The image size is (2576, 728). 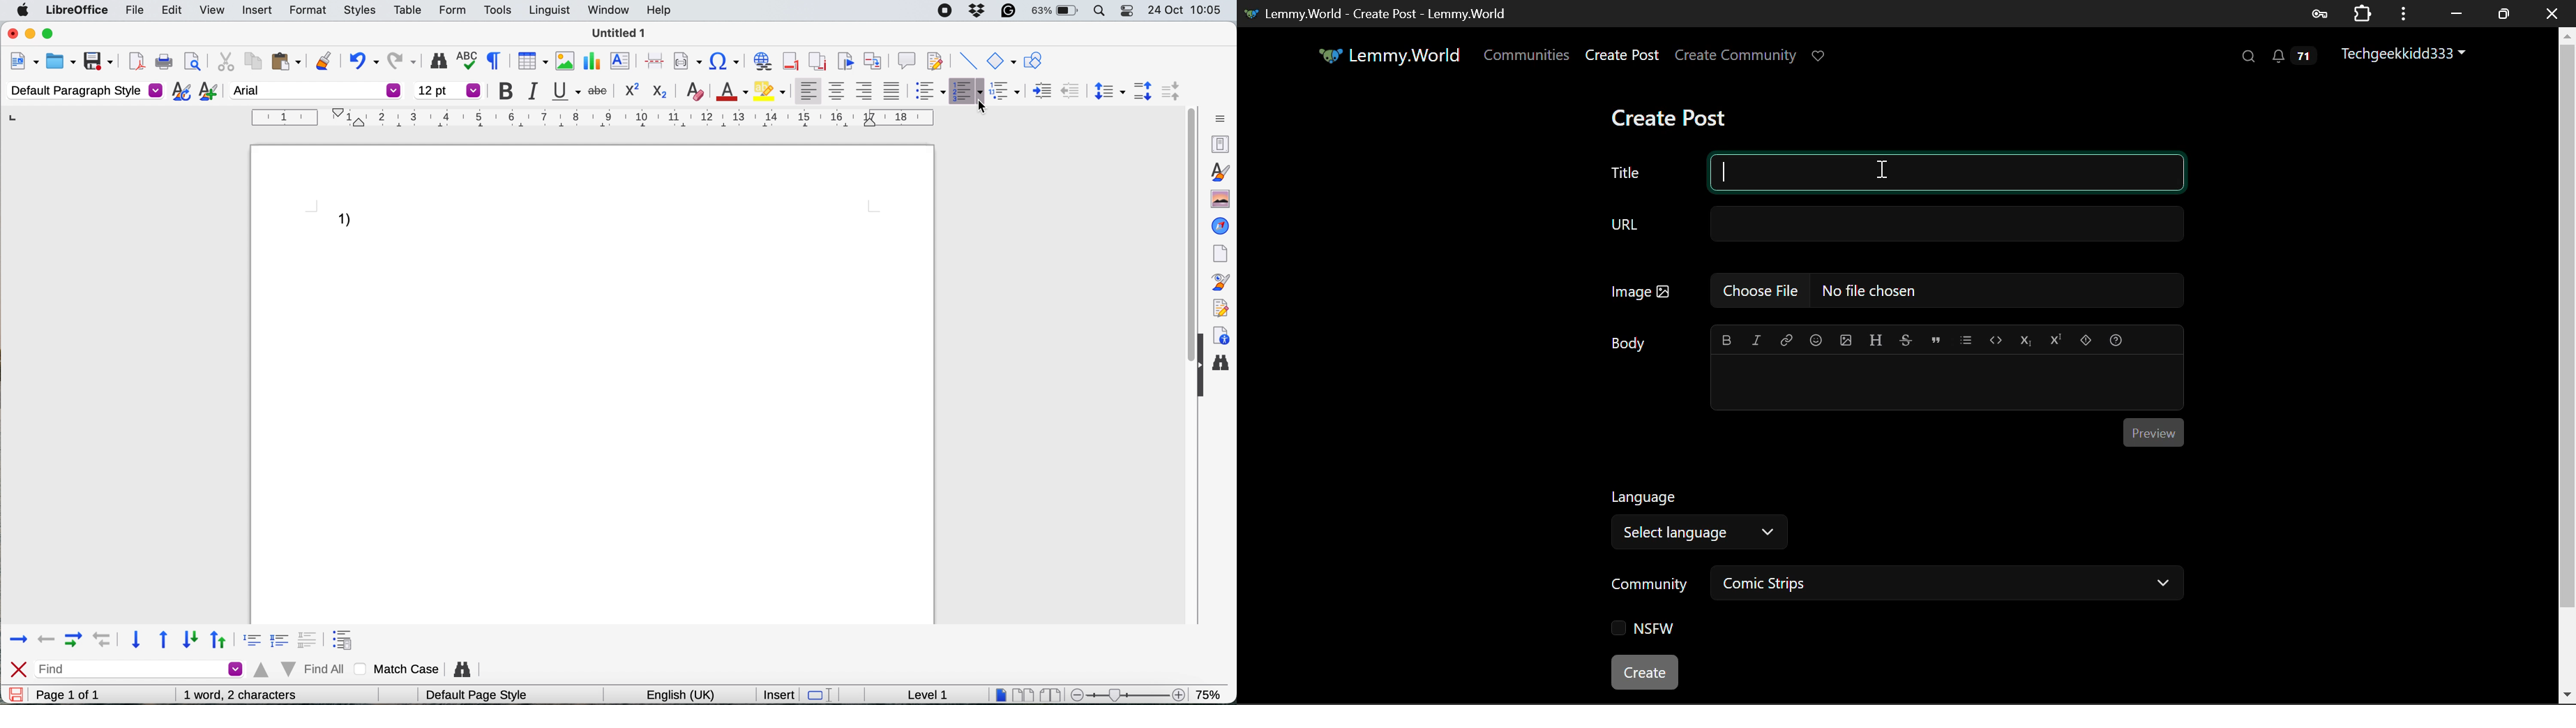 I want to click on Language, so click(x=1646, y=495).